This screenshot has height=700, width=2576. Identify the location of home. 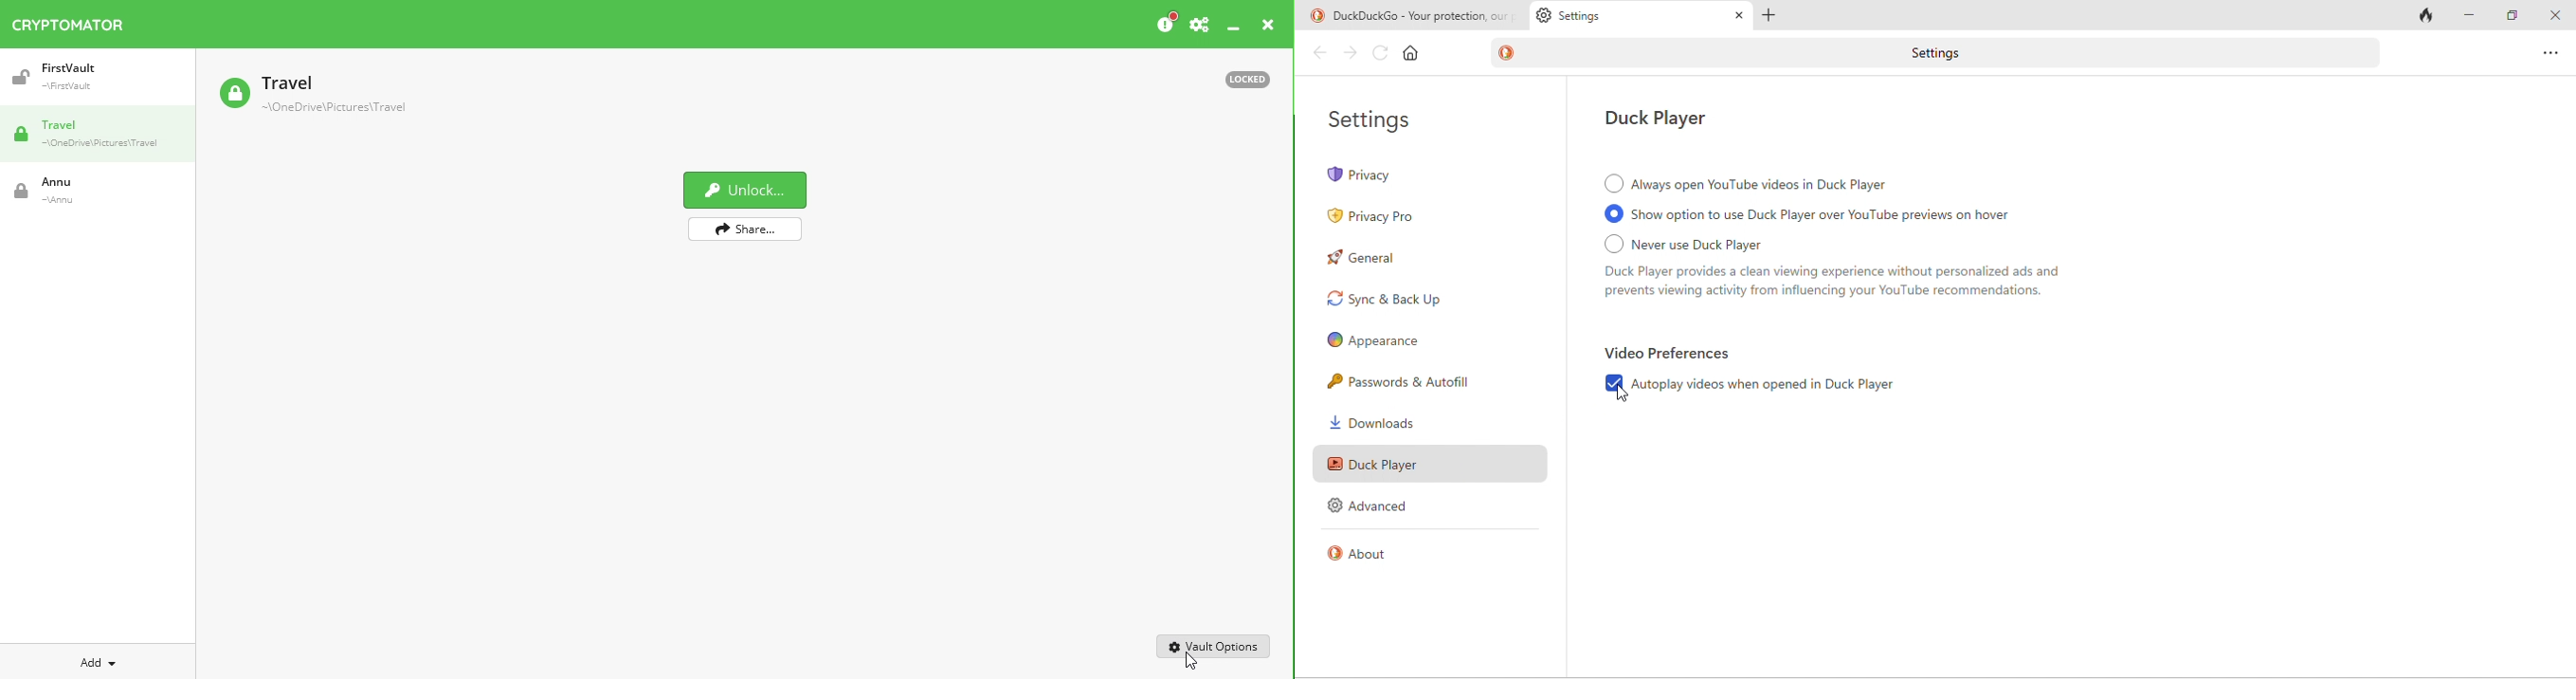
(1411, 53).